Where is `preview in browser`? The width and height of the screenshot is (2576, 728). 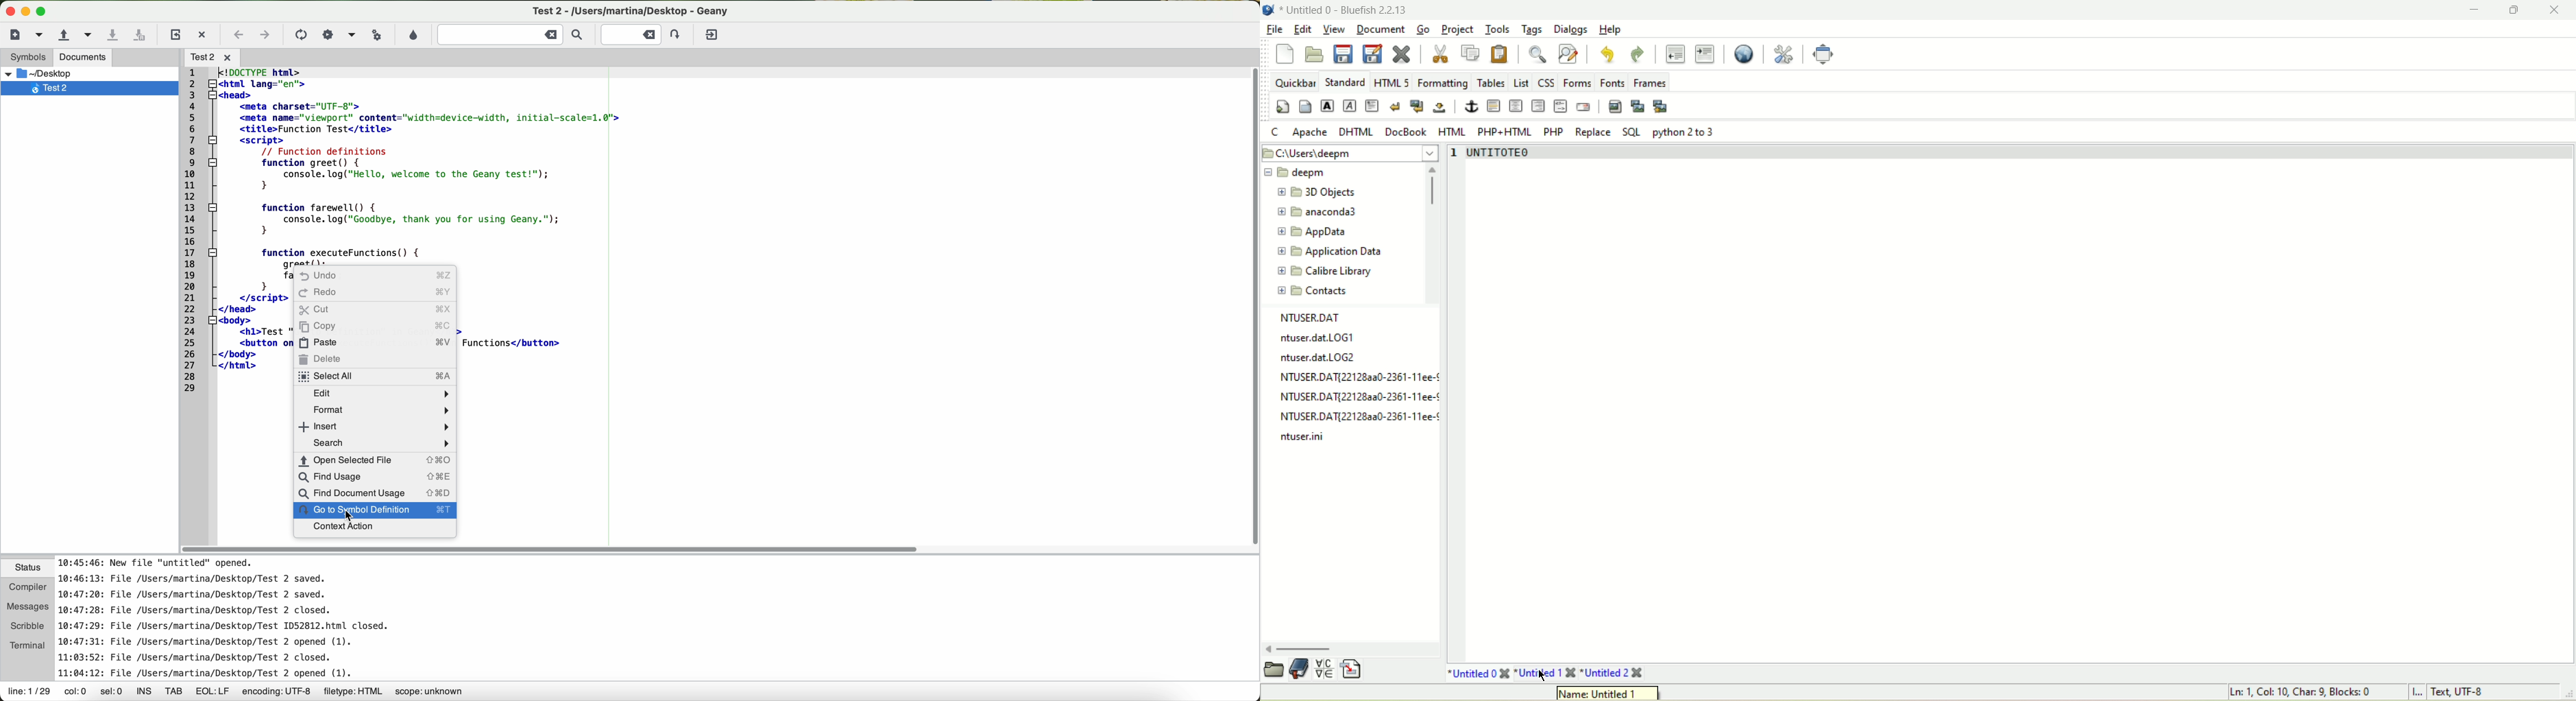
preview in browser is located at coordinates (1744, 54).